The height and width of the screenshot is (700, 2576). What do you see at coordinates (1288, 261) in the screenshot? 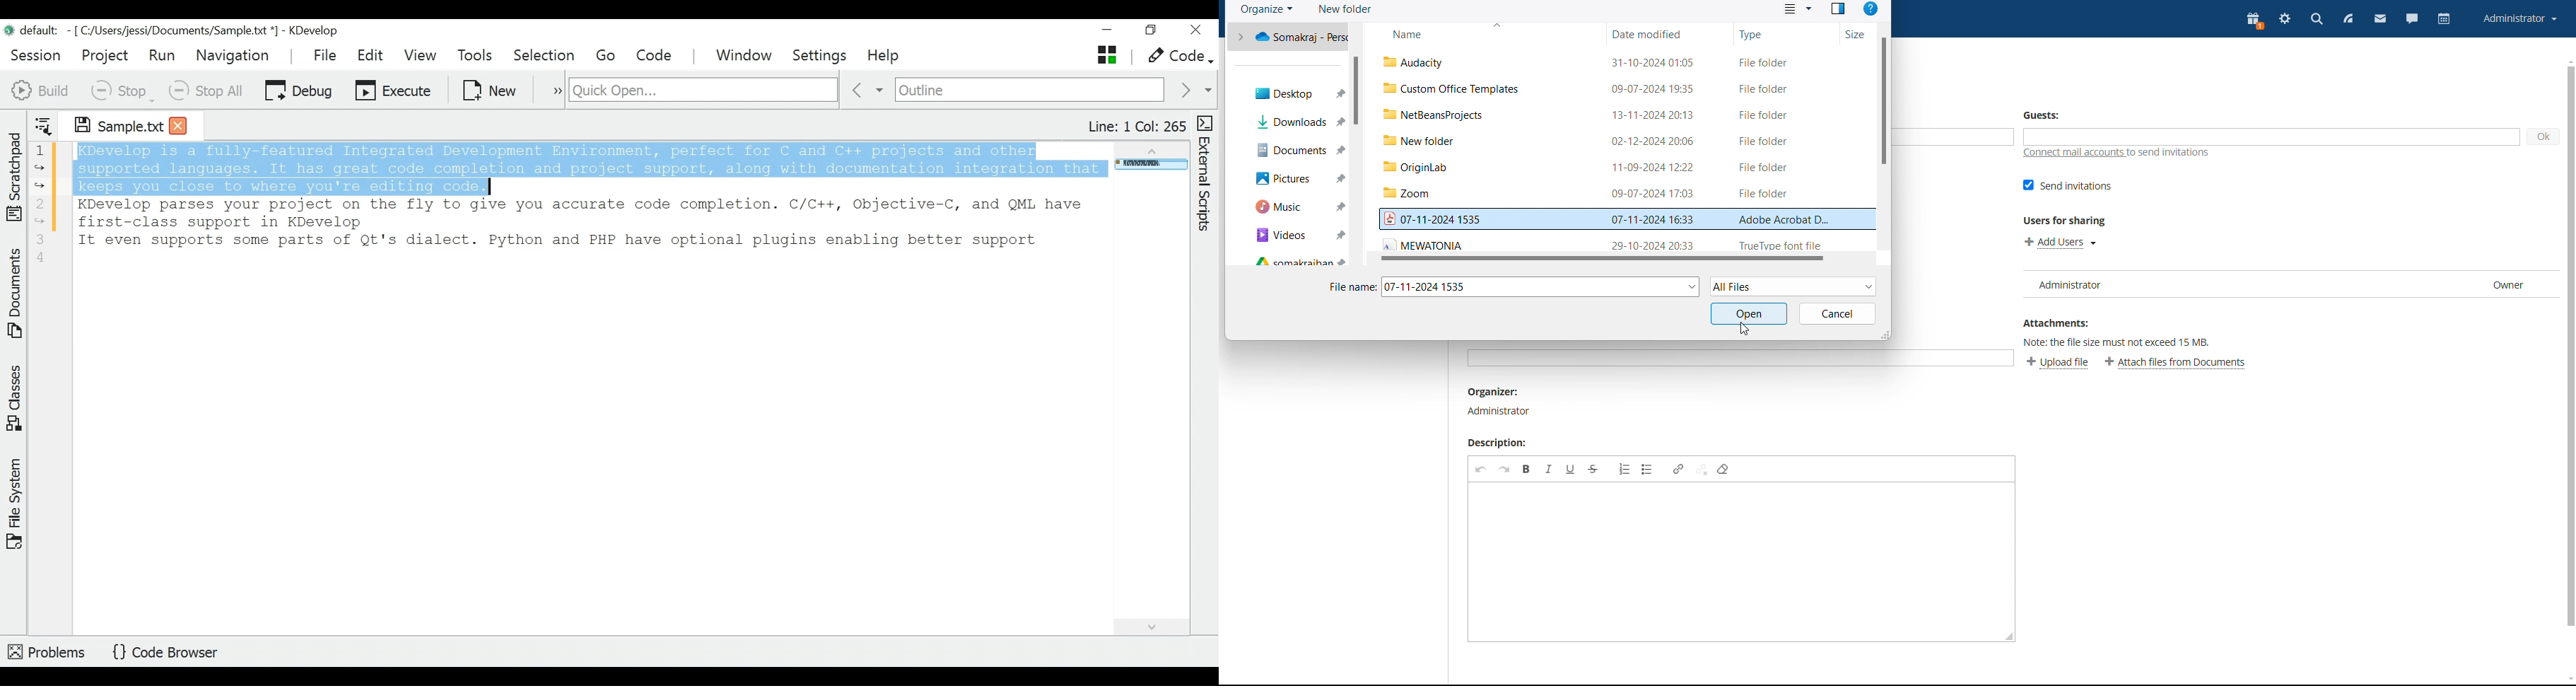
I see `quick access folders` at bounding box center [1288, 261].